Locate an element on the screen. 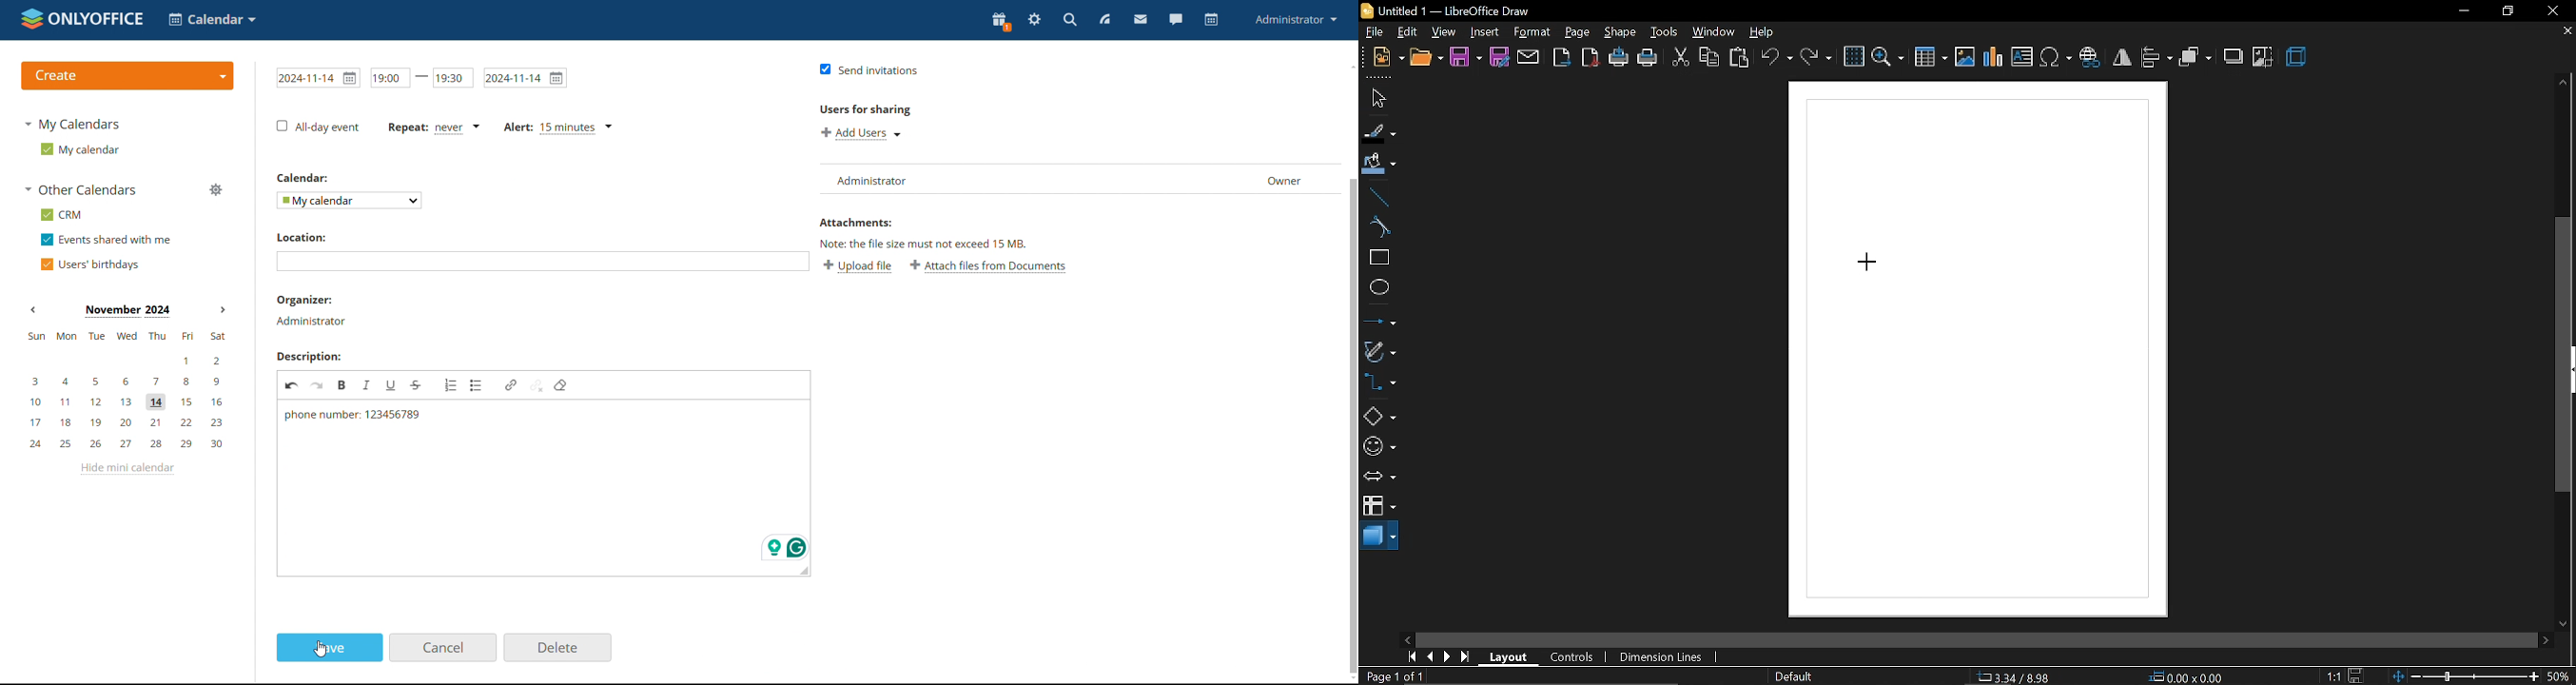  page is located at coordinates (1579, 34).